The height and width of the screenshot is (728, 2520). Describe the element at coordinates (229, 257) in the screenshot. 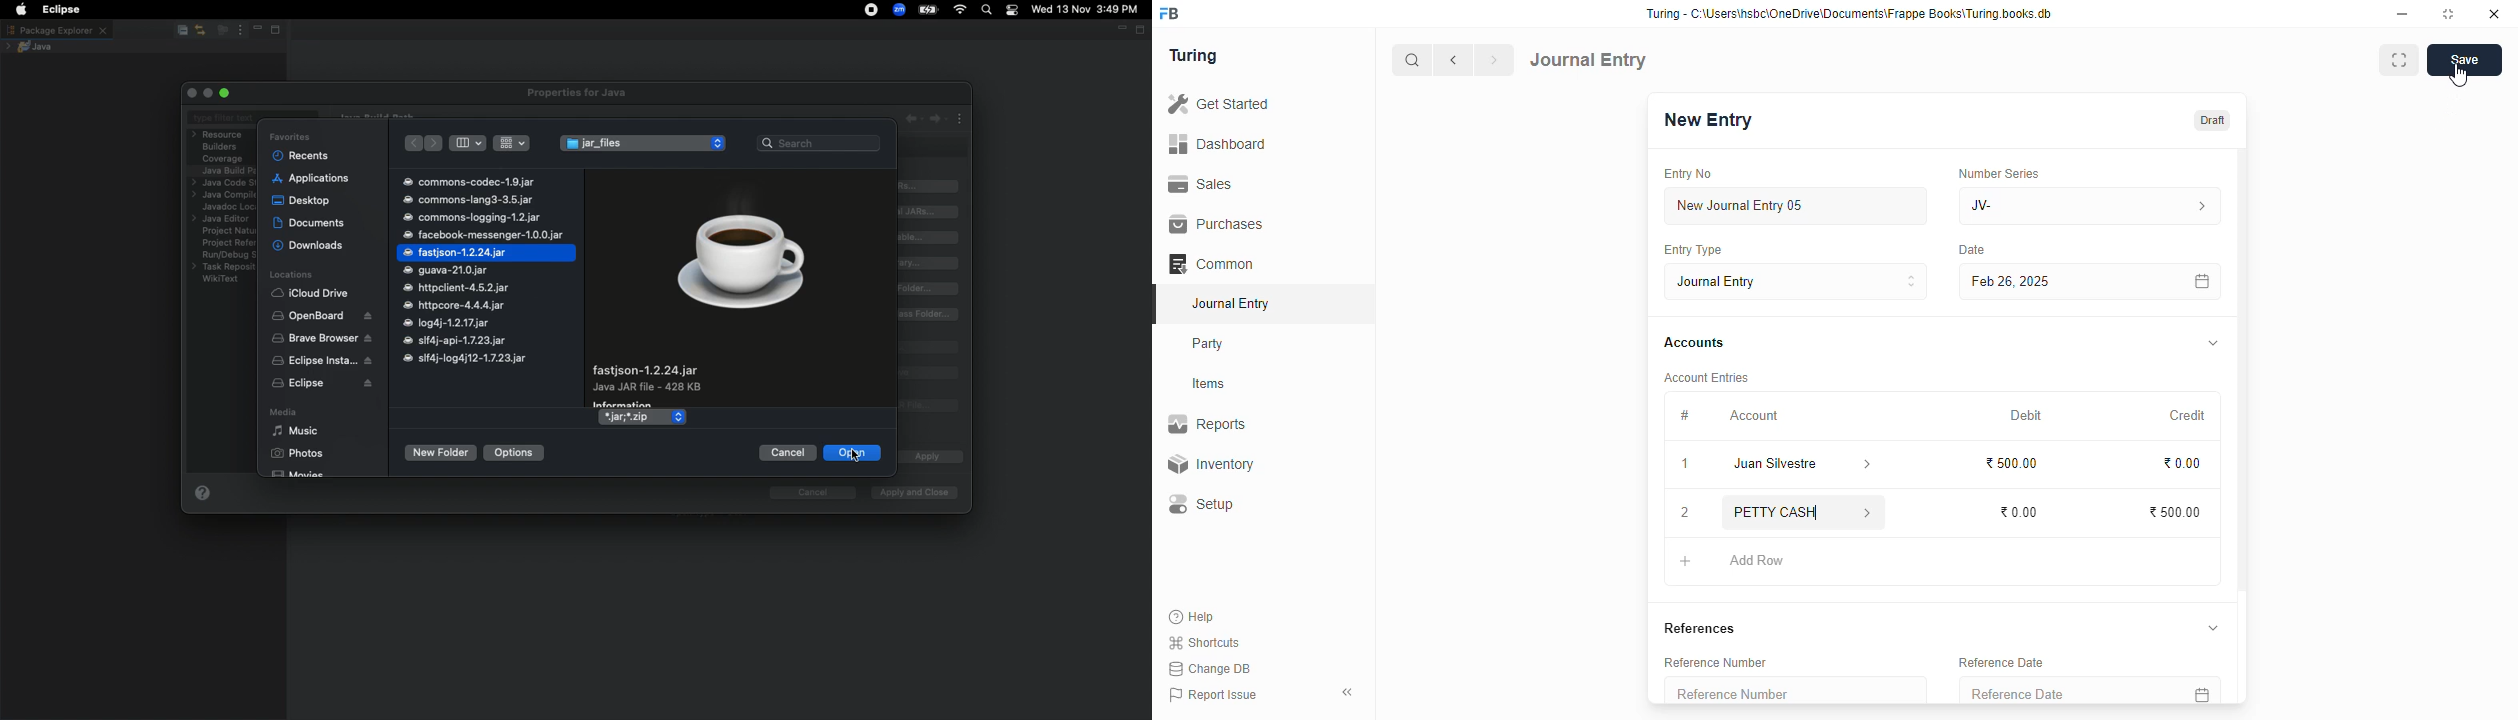

I see `RuryDebug` at that location.